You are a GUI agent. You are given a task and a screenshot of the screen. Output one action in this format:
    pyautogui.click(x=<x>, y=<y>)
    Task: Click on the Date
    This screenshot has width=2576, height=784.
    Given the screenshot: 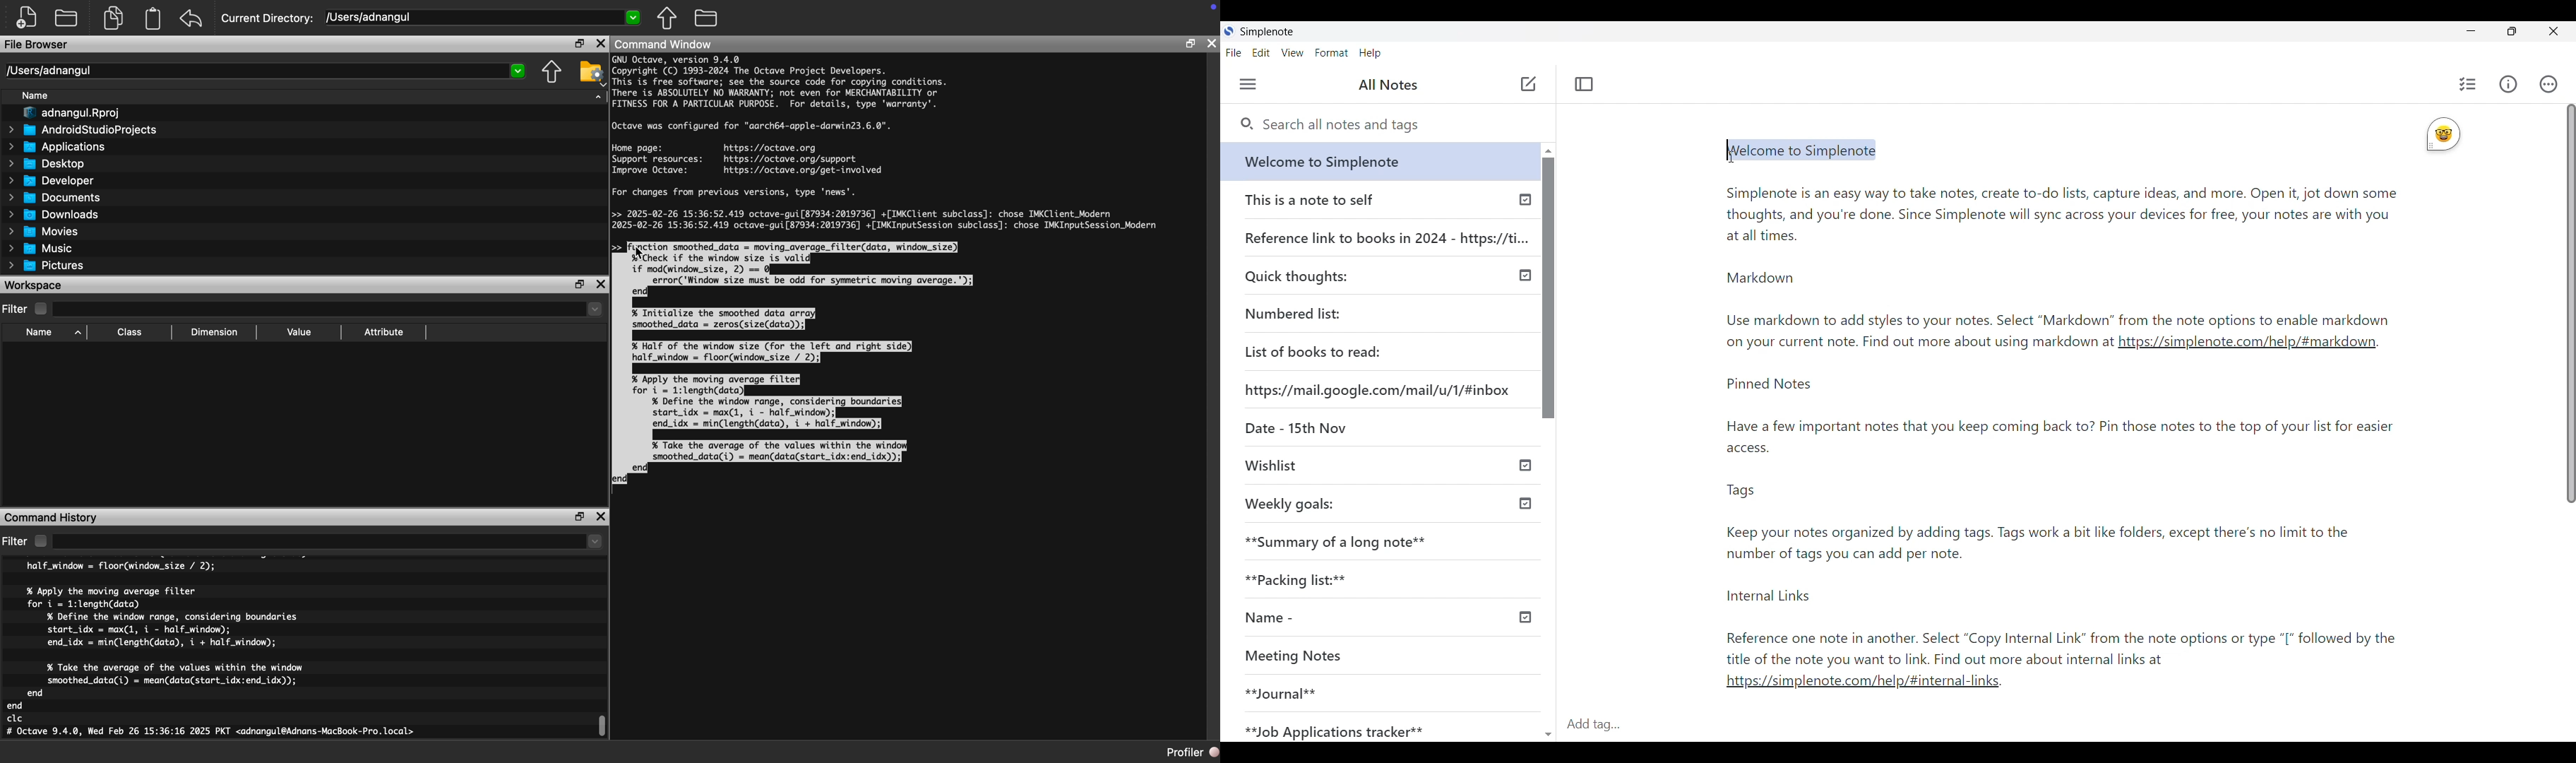 What is the action you would take?
    pyautogui.click(x=1294, y=425)
    